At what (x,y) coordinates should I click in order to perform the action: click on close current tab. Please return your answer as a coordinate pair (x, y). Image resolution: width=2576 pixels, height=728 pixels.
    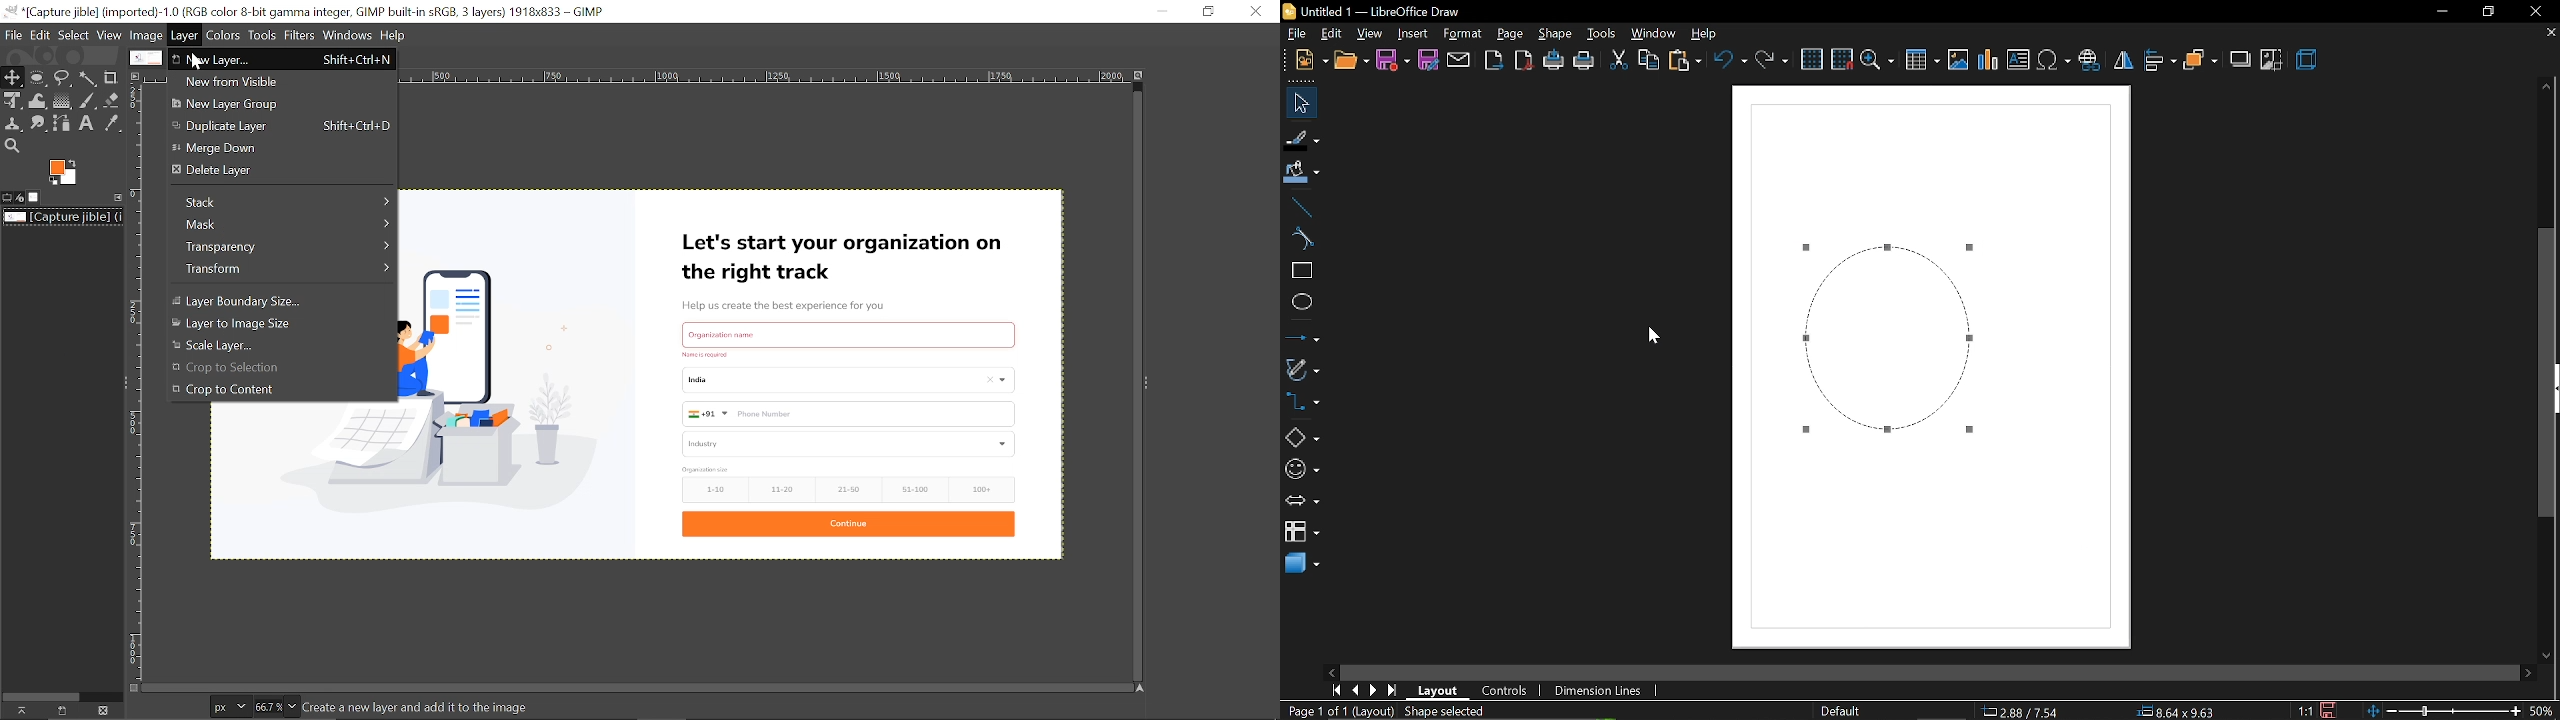
    Looking at the image, I should click on (2549, 35).